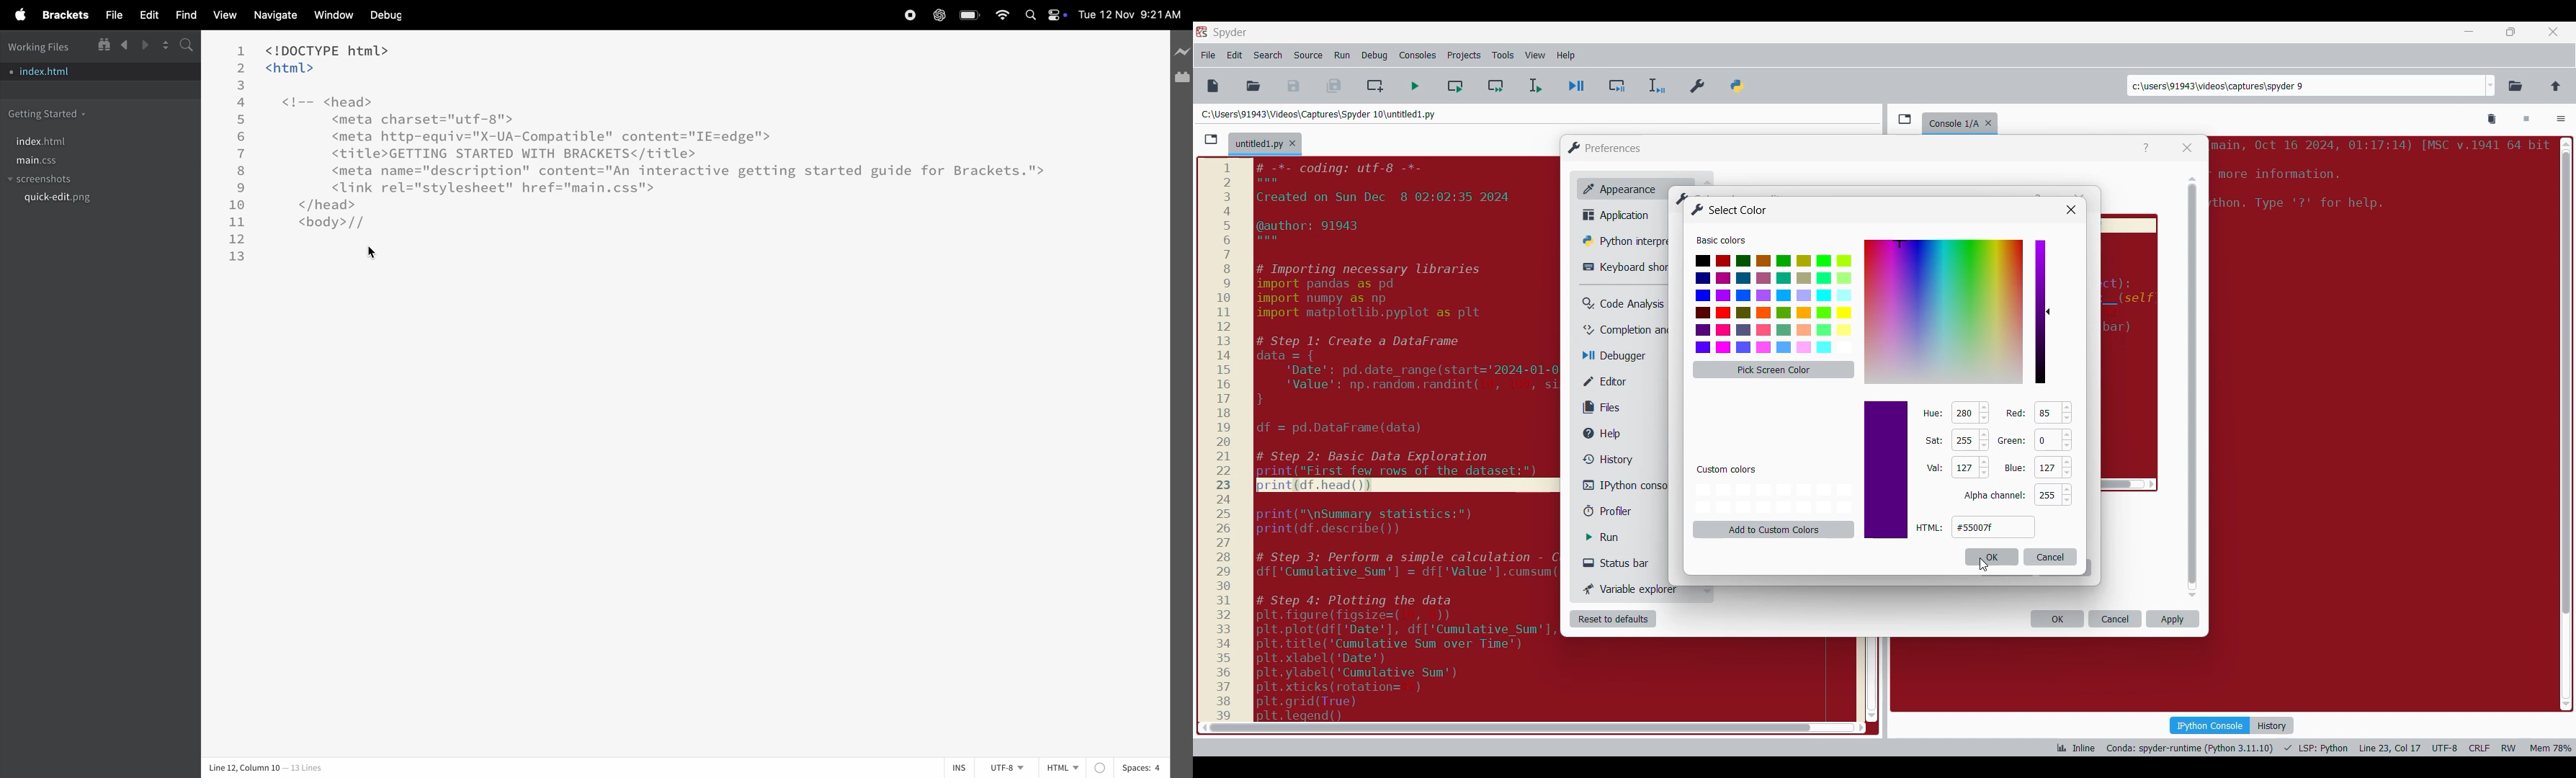 Image resolution: width=2576 pixels, height=784 pixels. What do you see at coordinates (1681, 197) in the screenshot?
I see `Title of current window` at bounding box center [1681, 197].